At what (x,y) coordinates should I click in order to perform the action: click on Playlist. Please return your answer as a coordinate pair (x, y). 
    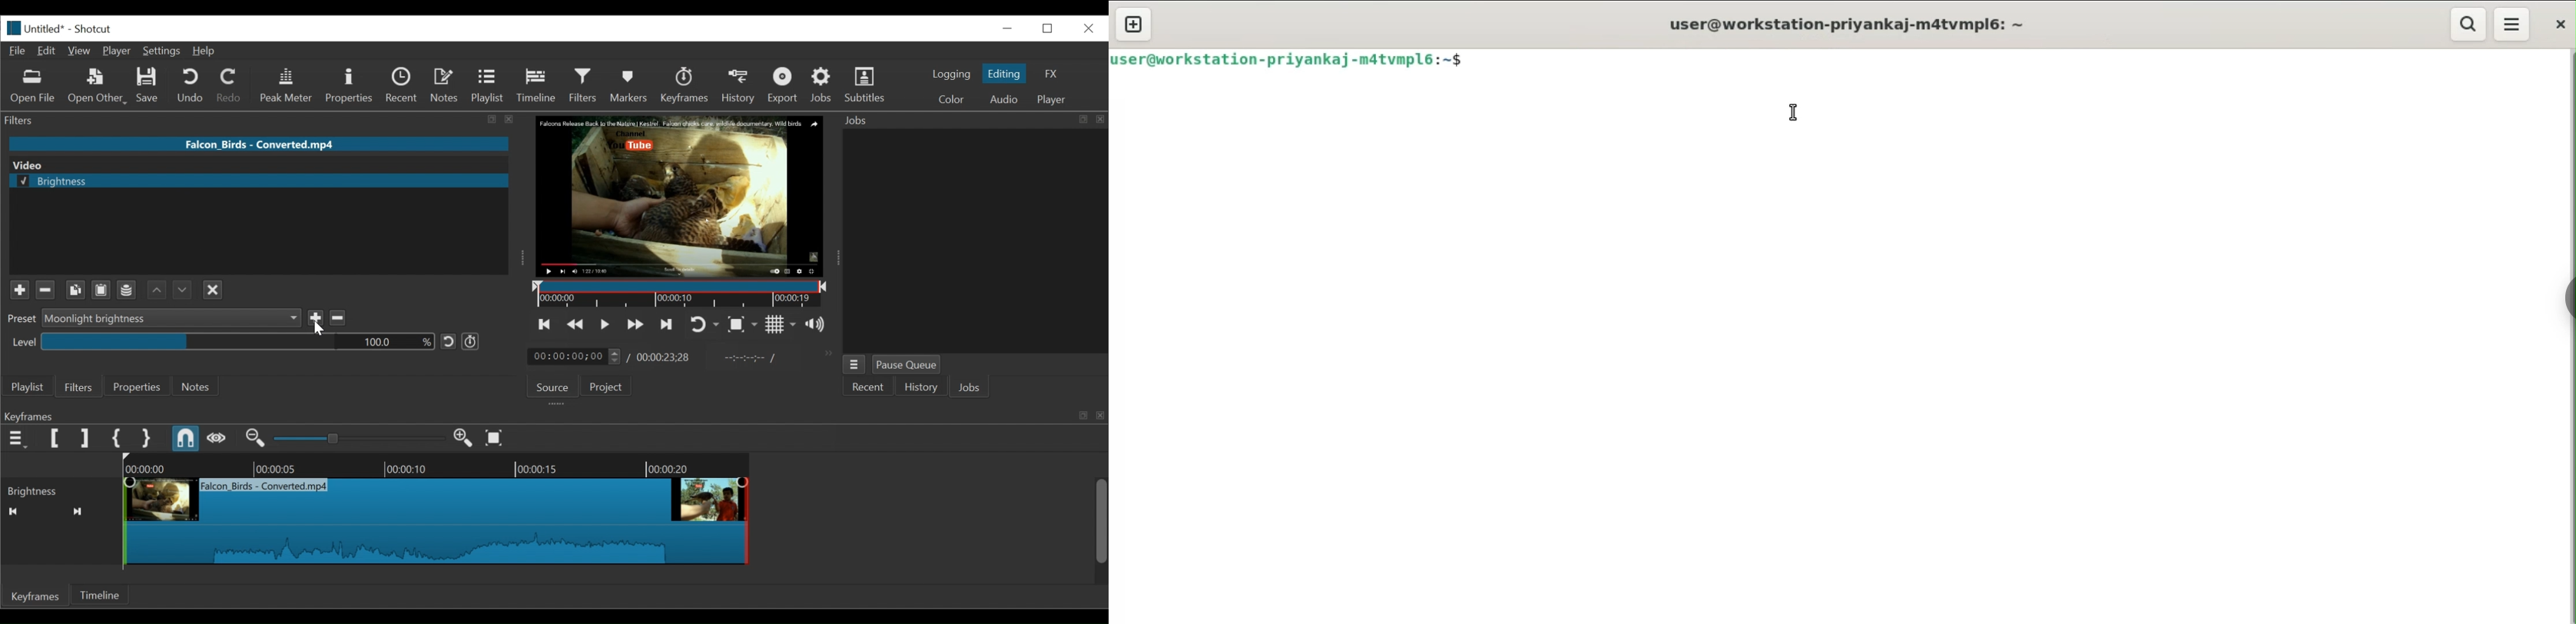
    Looking at the image, I should click on (488, 87).